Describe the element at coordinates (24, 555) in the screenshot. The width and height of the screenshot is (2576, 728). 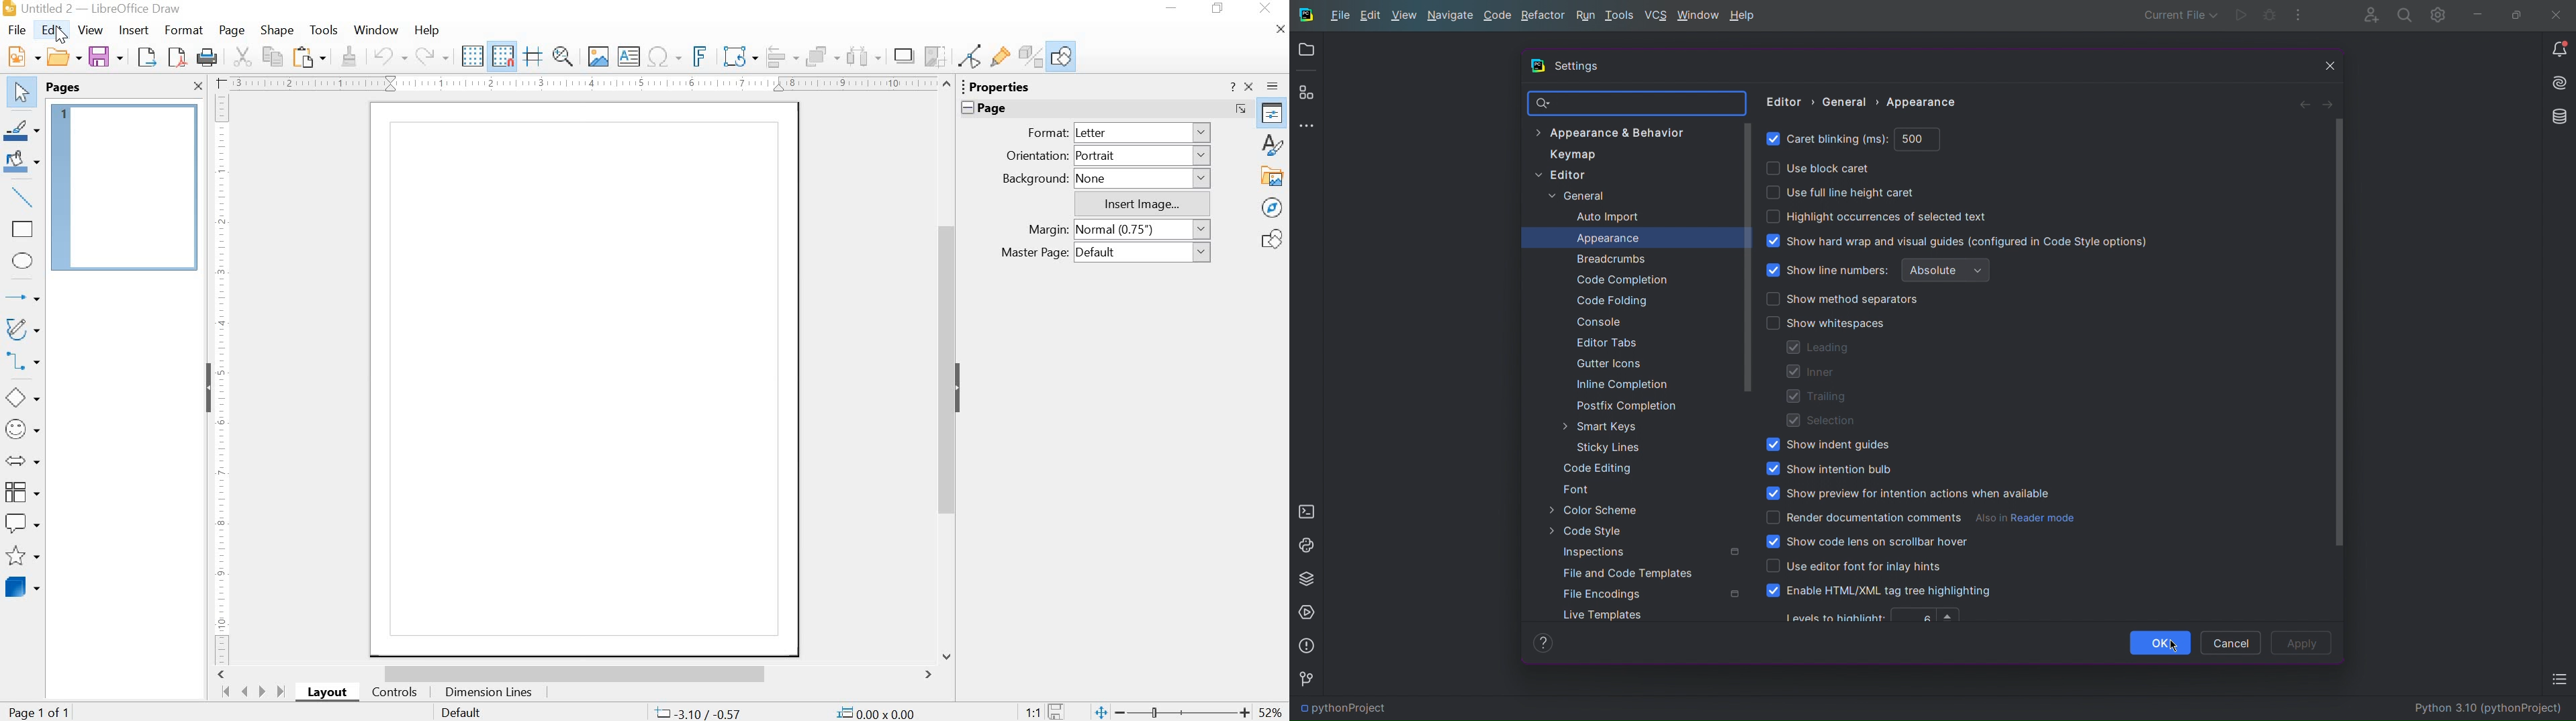
I see `Stars and Banners (double click for multi-selection)` at that location.